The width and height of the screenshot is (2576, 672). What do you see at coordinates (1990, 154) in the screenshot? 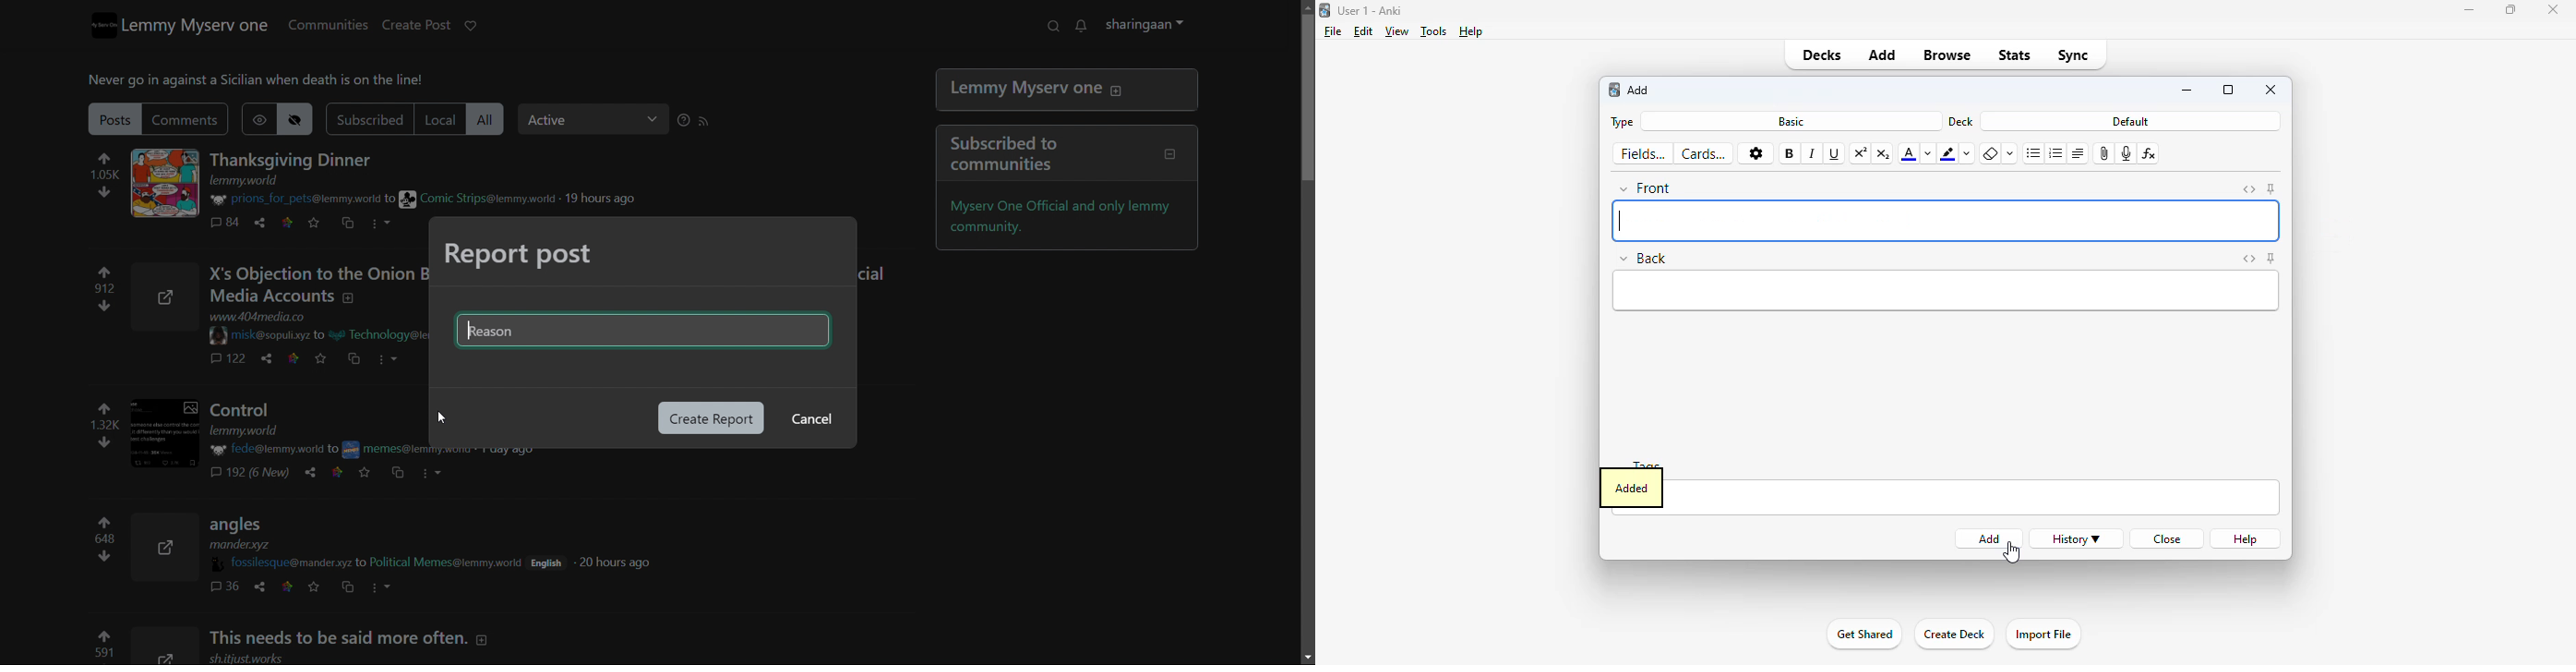
I see `remove formatting` at bounding box center [1990, 154].